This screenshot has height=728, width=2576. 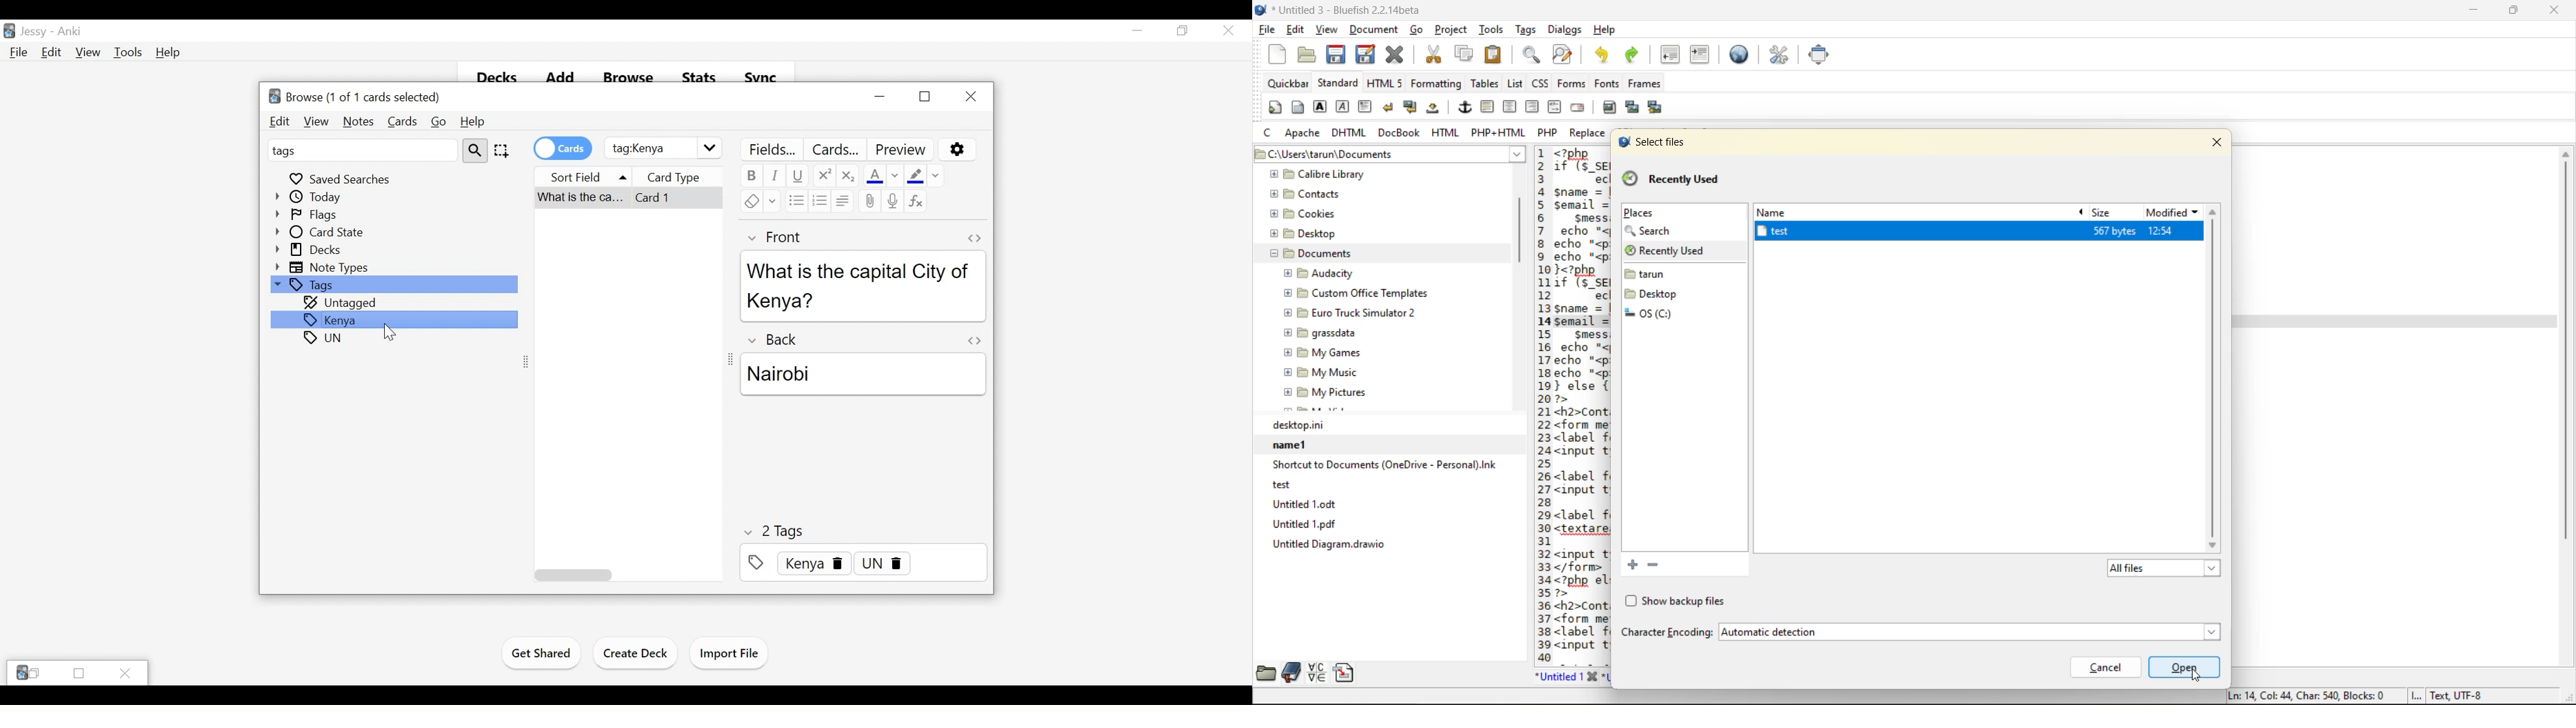 What do you see at coordinates (772, 149) in the screenshot?
I see `Customize Field` at bounding box center [772, 149].